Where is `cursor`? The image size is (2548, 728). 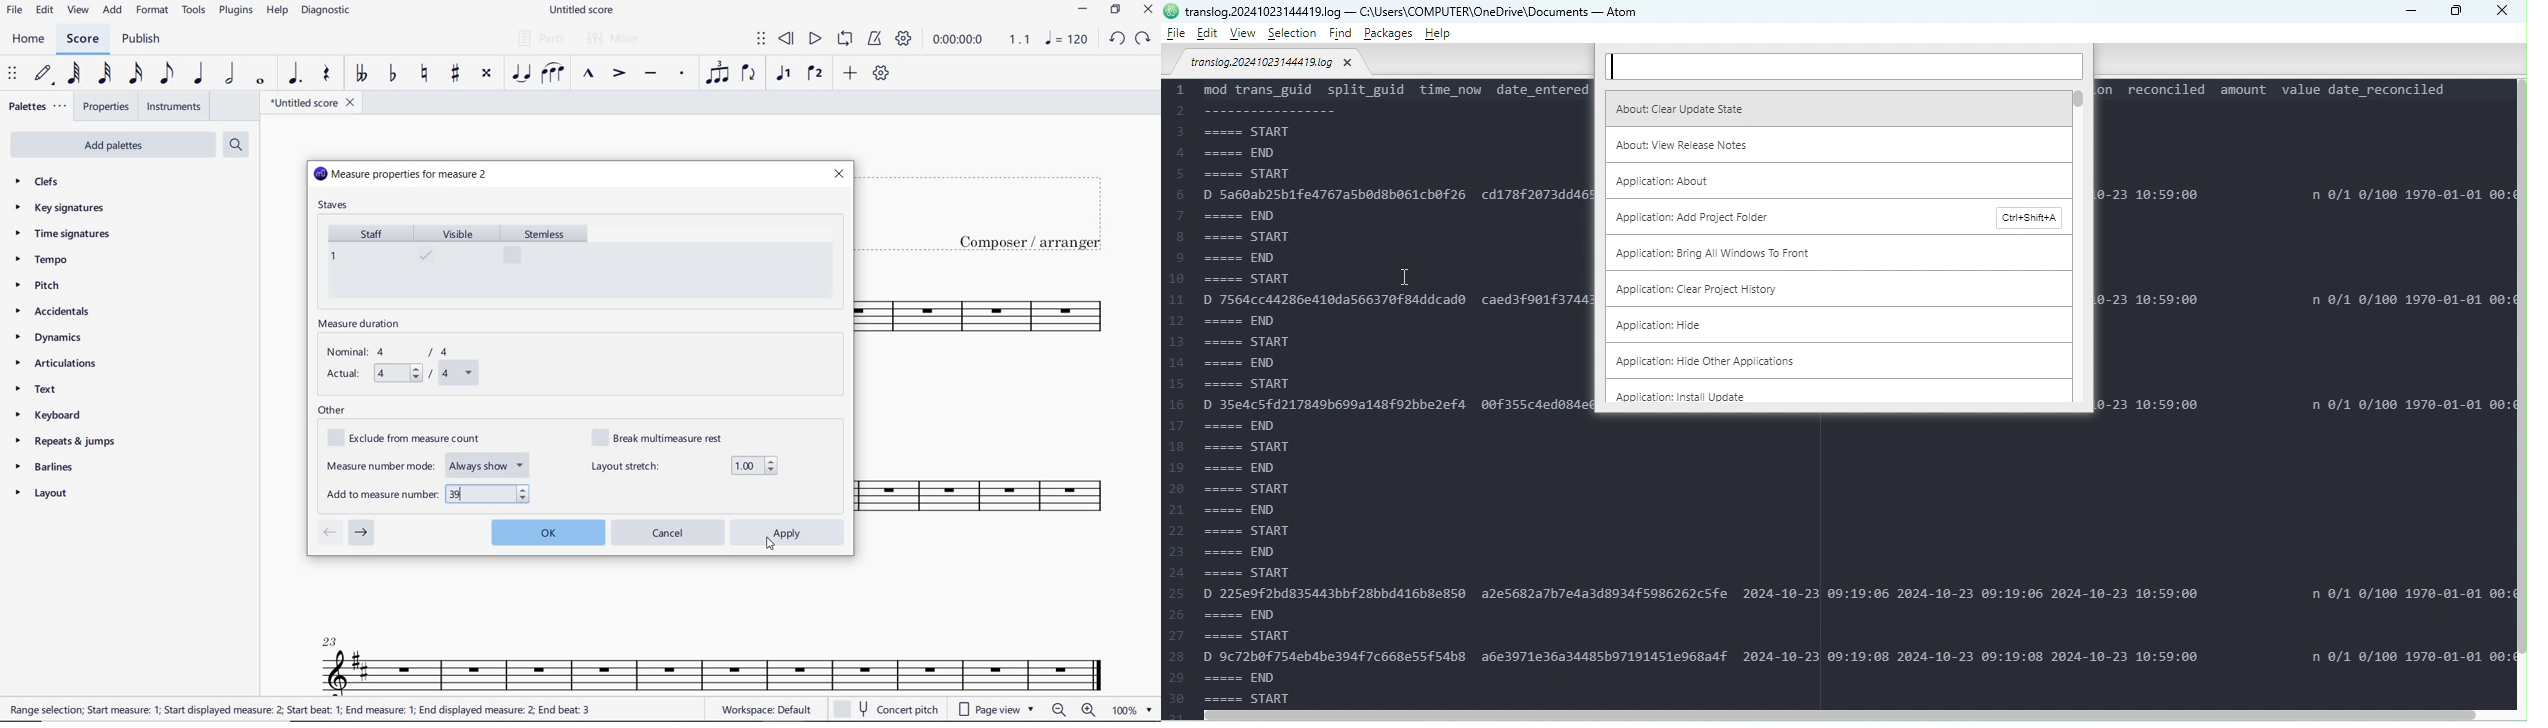 cursor is located at coordinates (772, 544).